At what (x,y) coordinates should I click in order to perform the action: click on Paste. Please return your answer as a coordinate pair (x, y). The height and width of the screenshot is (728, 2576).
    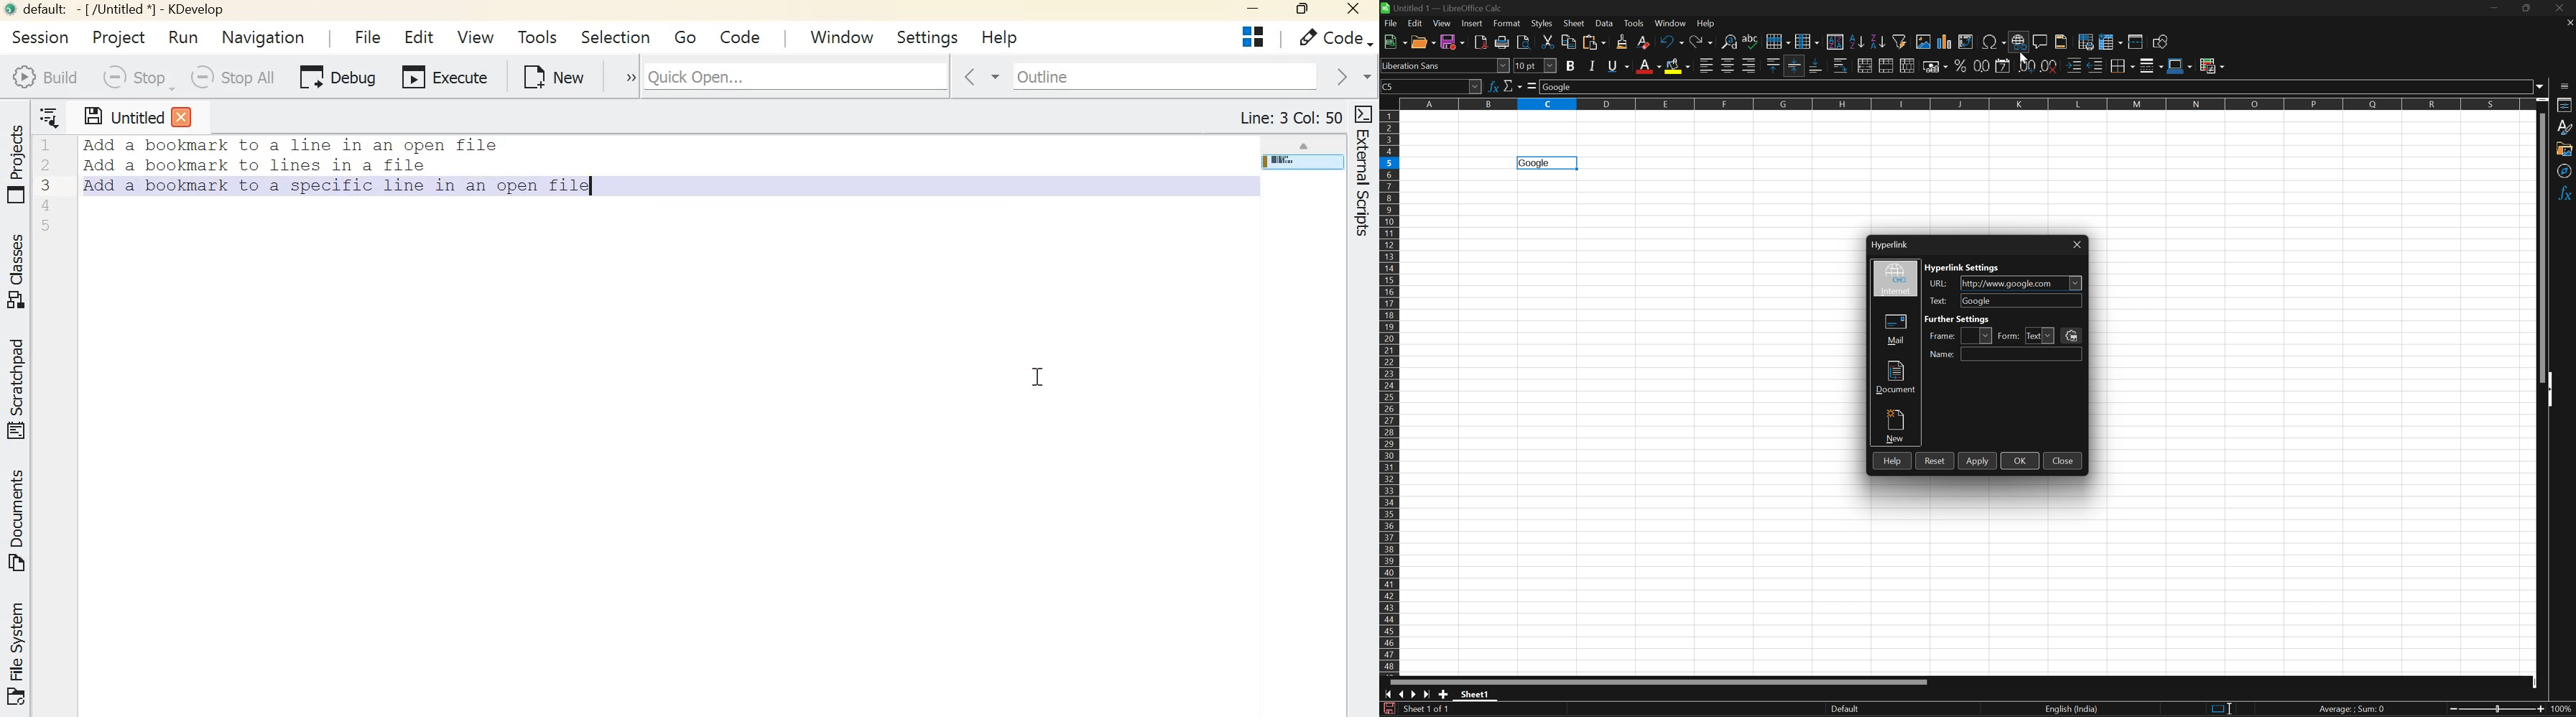
    Looking at the image, I should click on (1594, 43).